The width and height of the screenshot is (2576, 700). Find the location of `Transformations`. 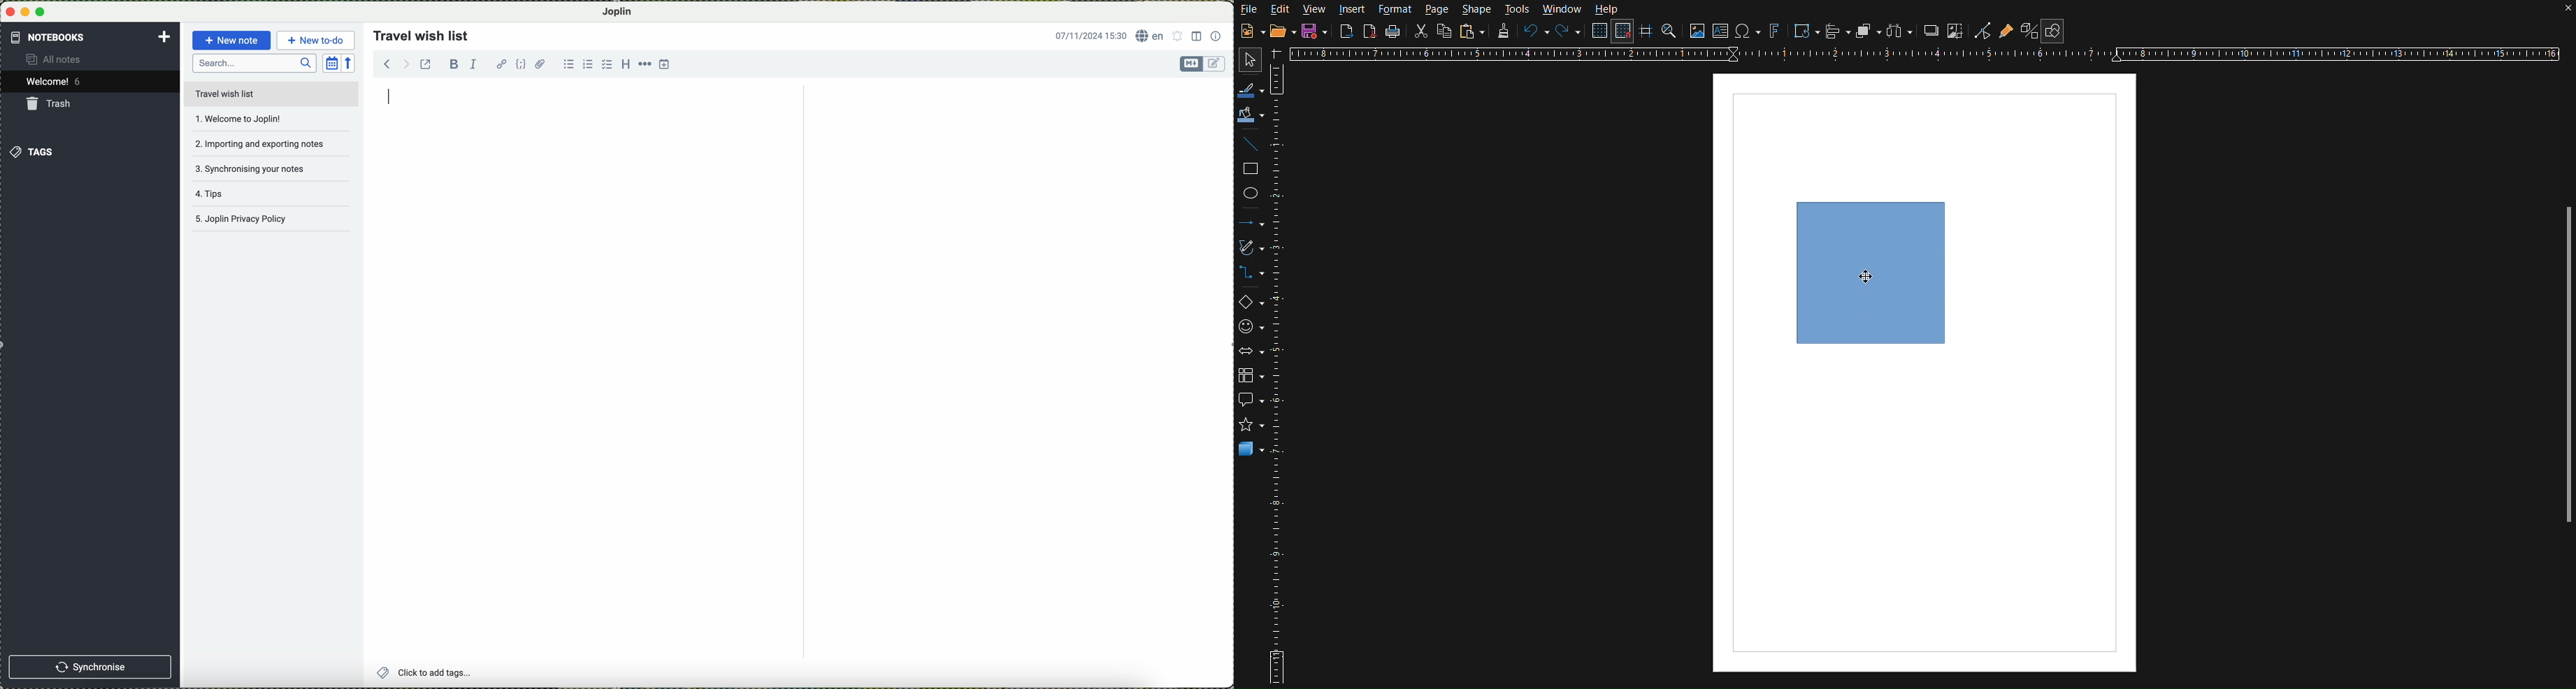

Transformations is located at coordinates (1804, 31).